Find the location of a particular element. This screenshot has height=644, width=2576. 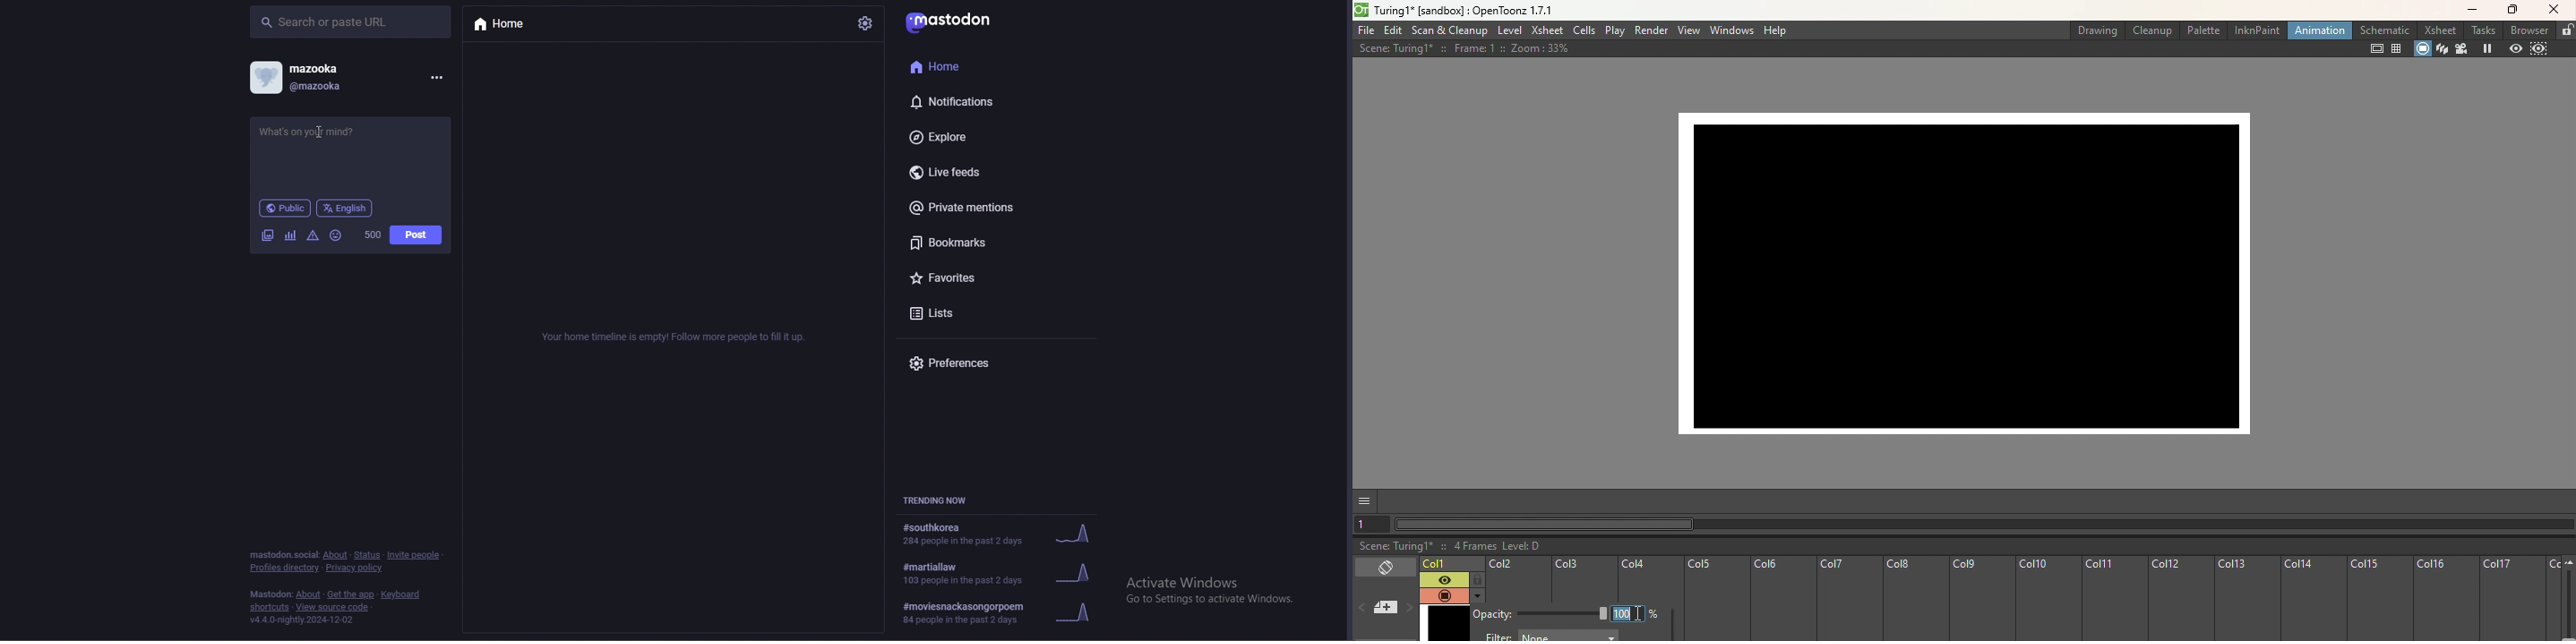

cafier they fear is located at coordinates (290, 237).